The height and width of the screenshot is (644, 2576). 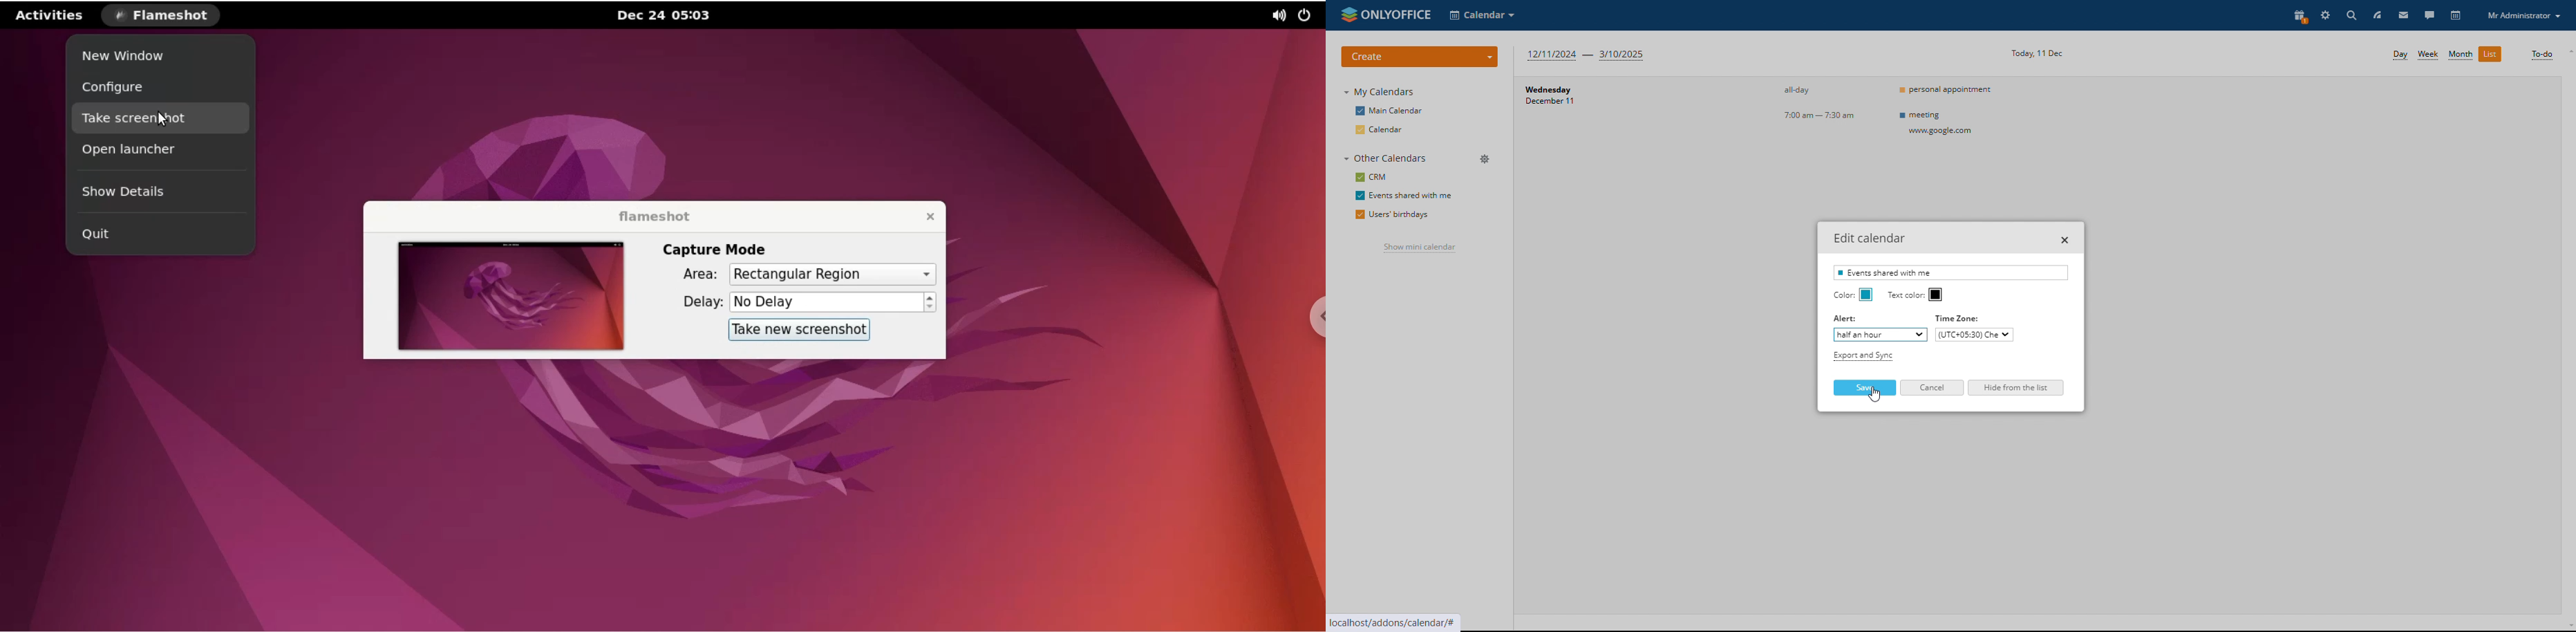 What do you see at coordinates (1866, 294) in the screenshot?
I see `calednar color` at bounding box center [1866, 294].